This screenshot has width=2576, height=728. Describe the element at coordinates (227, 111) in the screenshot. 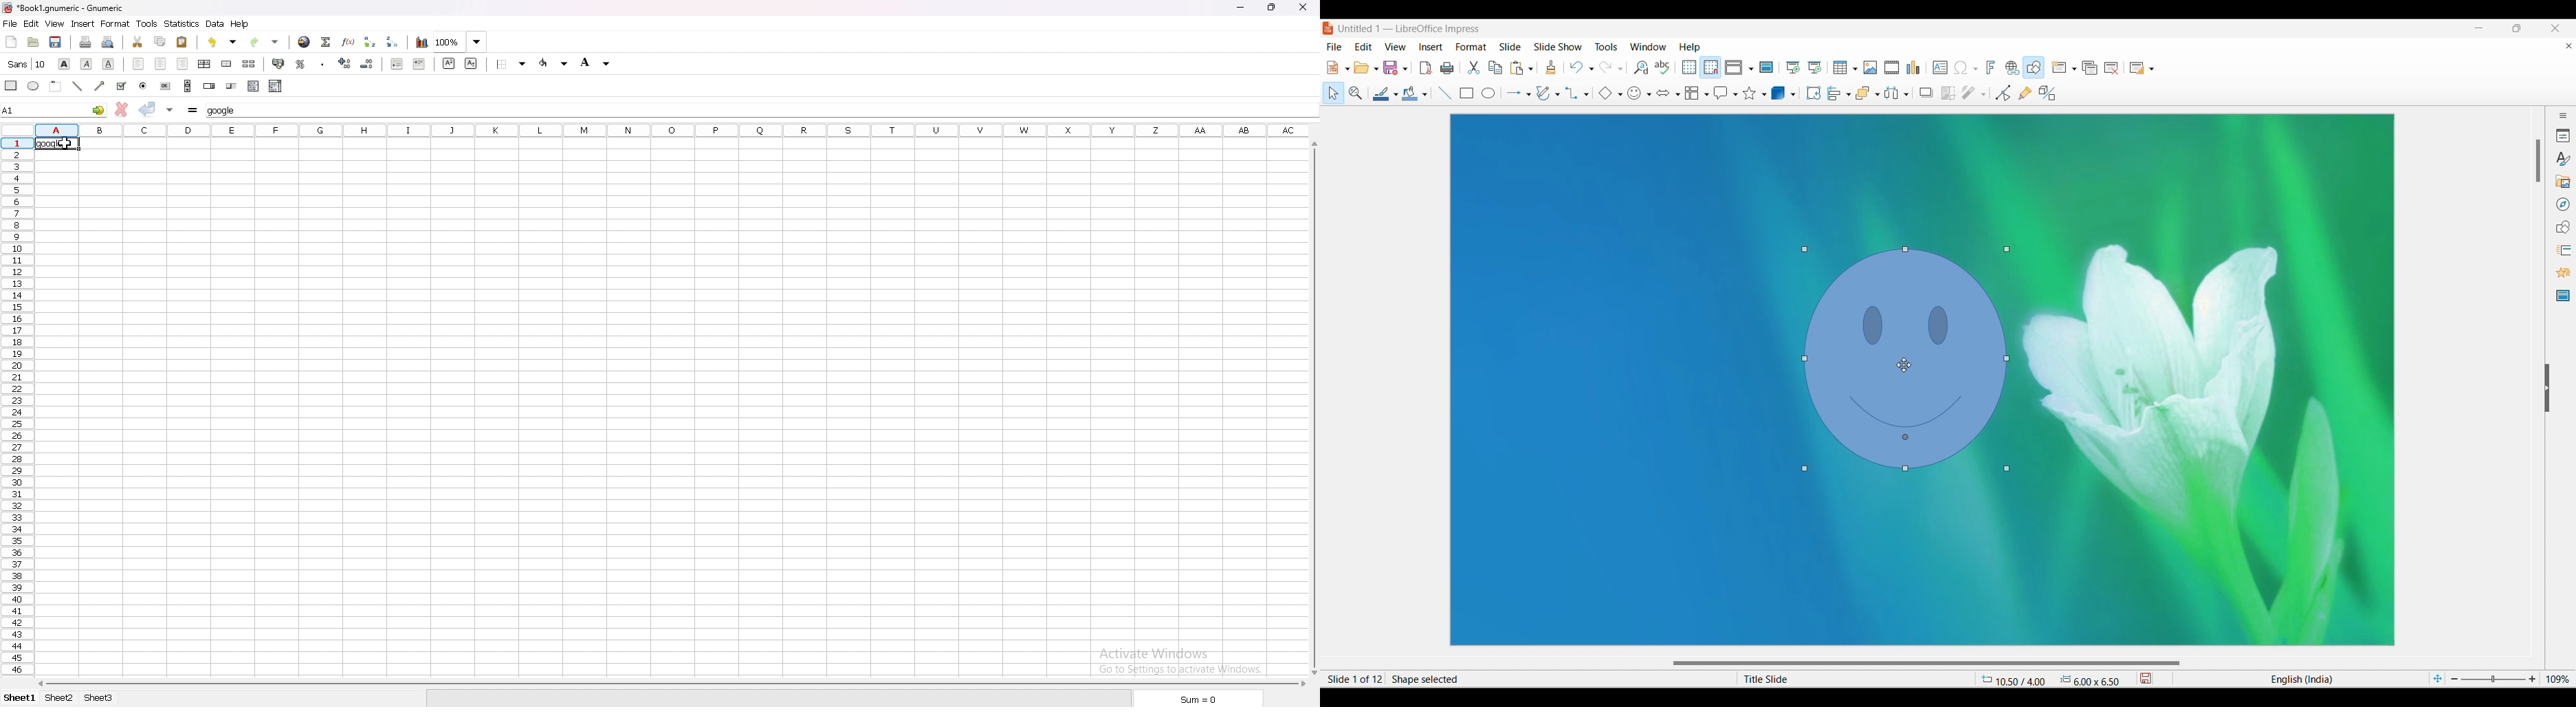

I see `cell input` at that location.